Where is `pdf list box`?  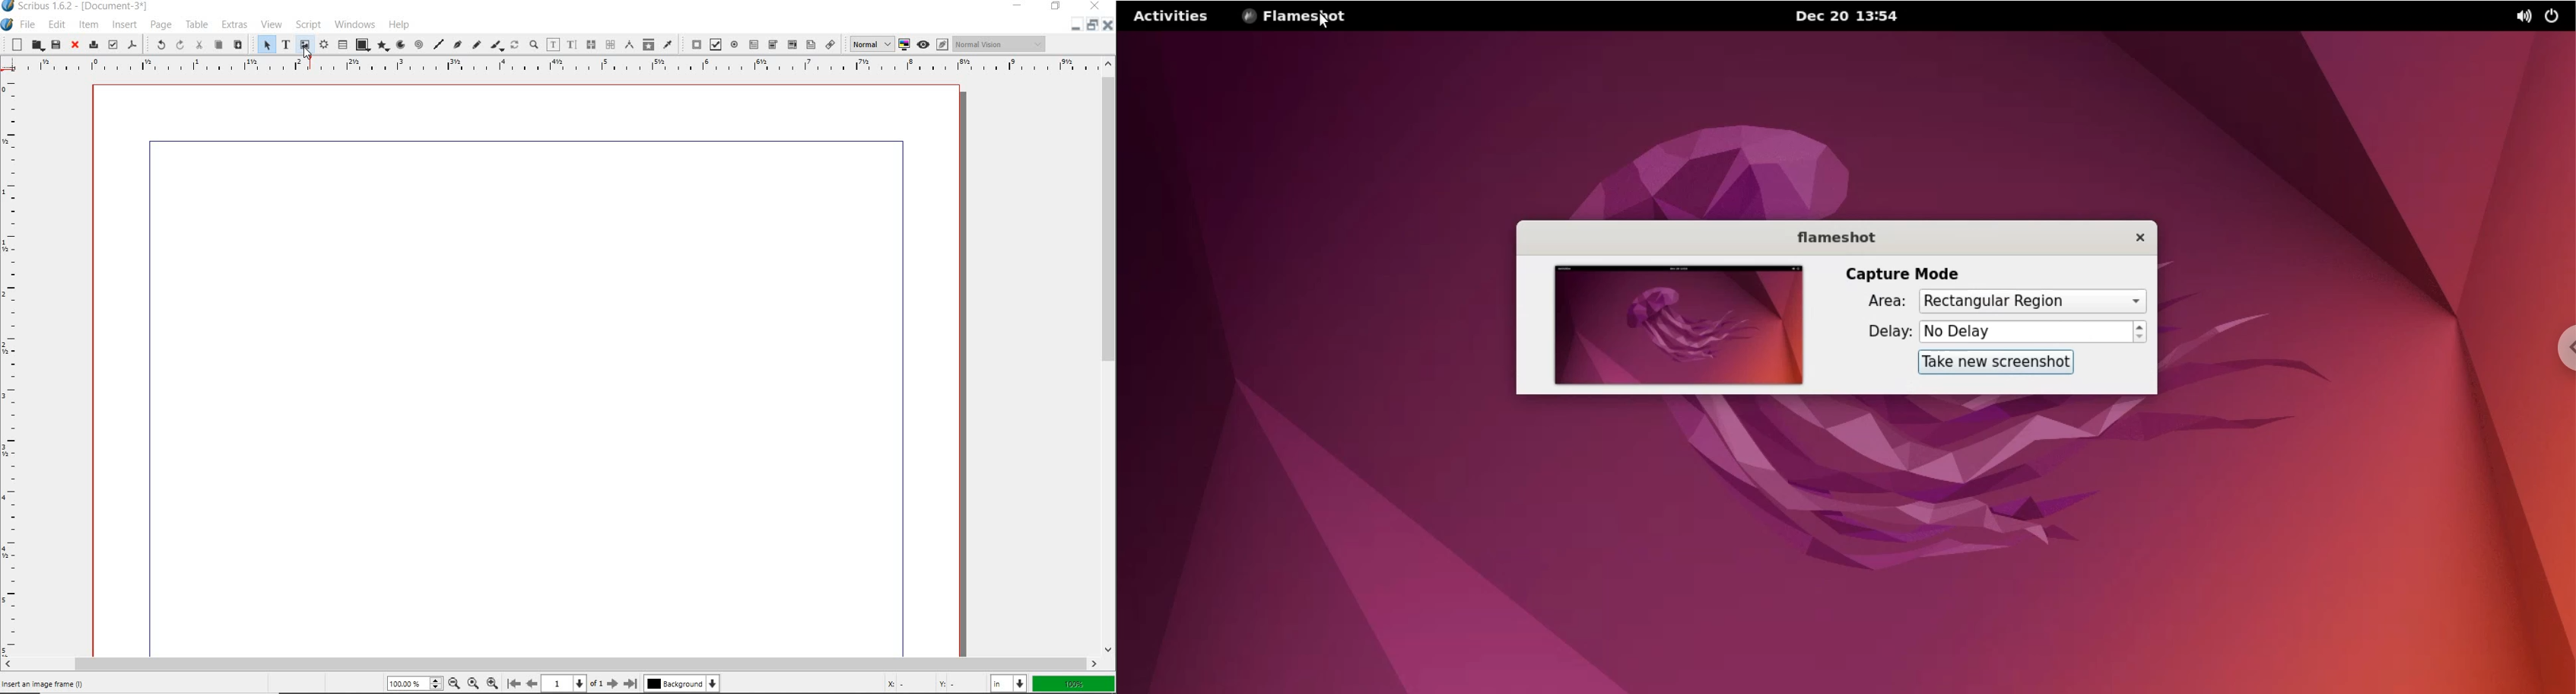
pdf list box is located at coordinates (811, 44).